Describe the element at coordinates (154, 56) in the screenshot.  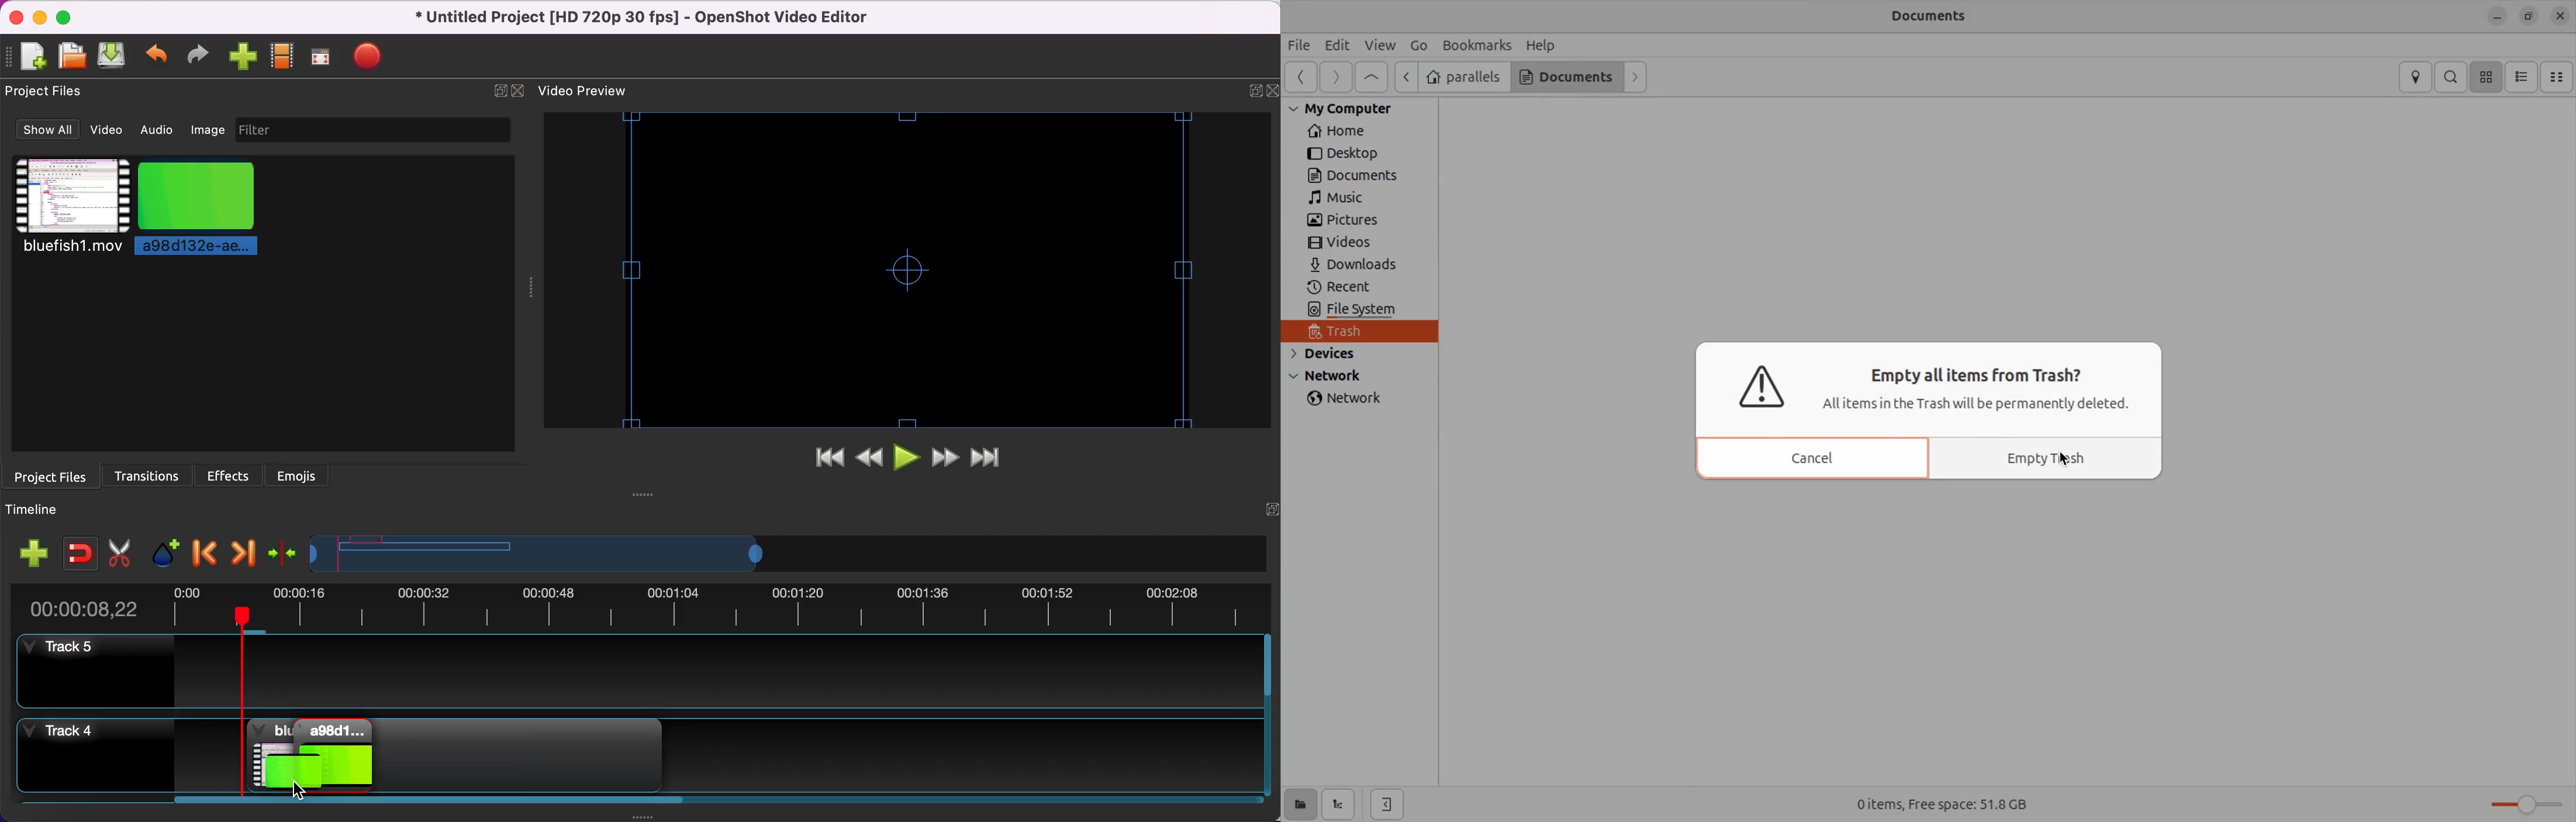
I see `undo` at that location.